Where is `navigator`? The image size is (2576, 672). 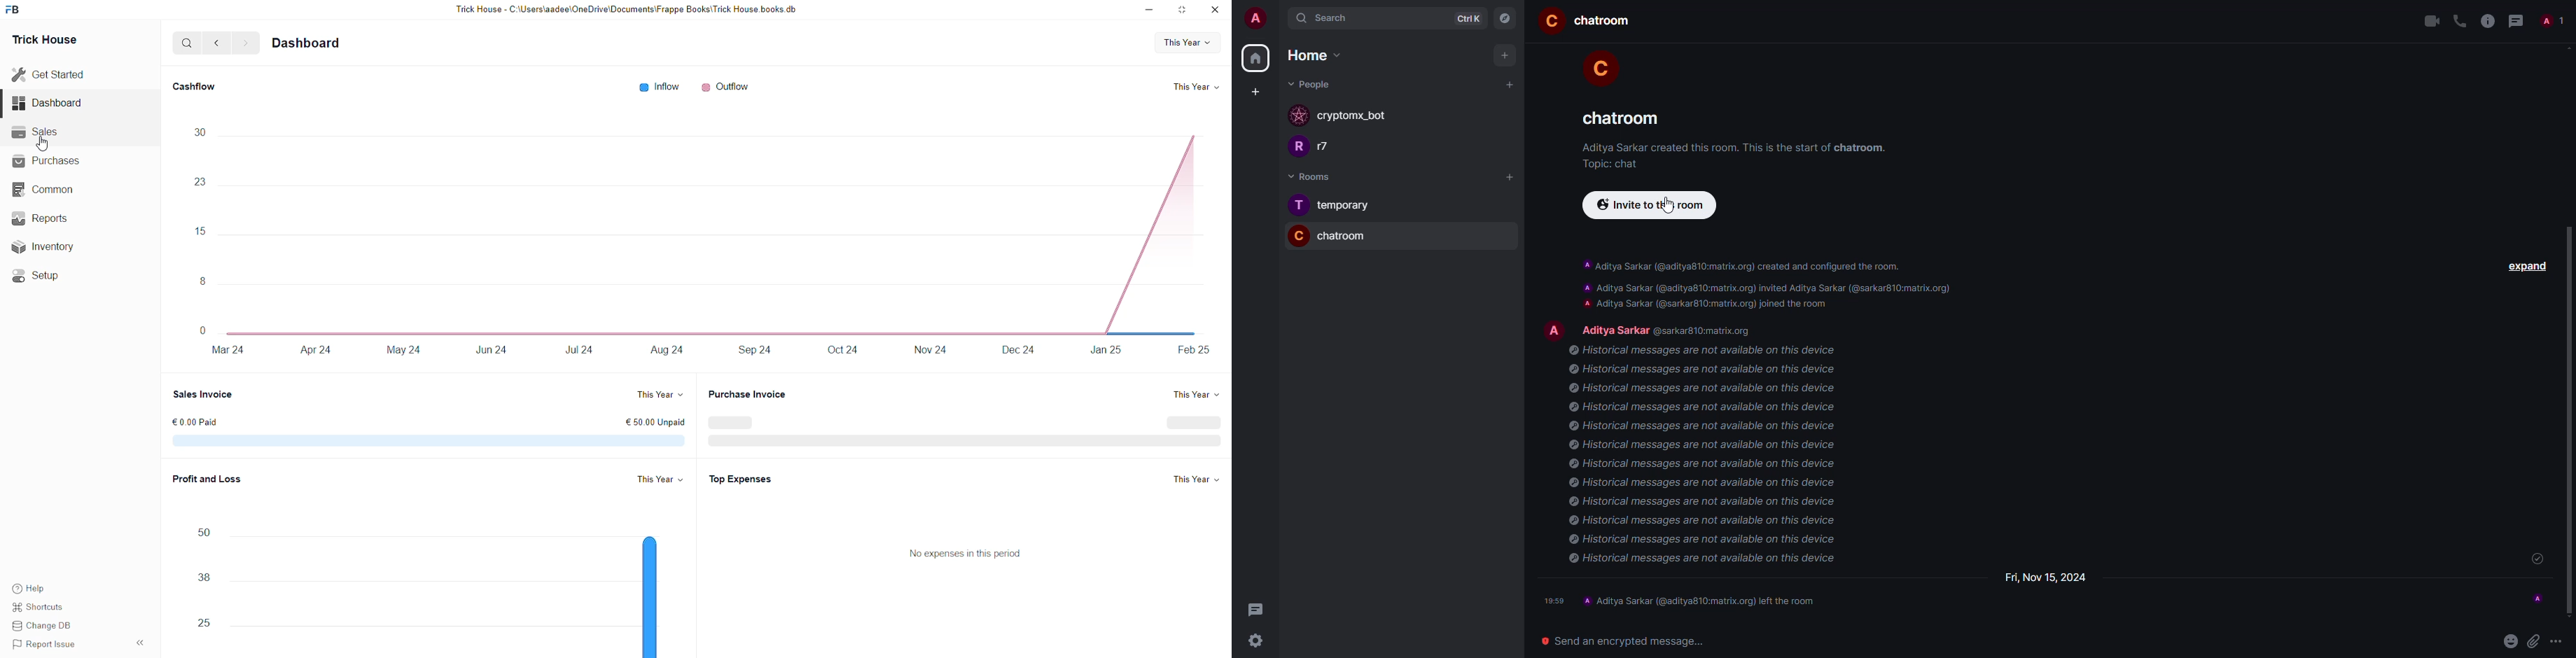 navigator is located at coordinates (1506, 19).